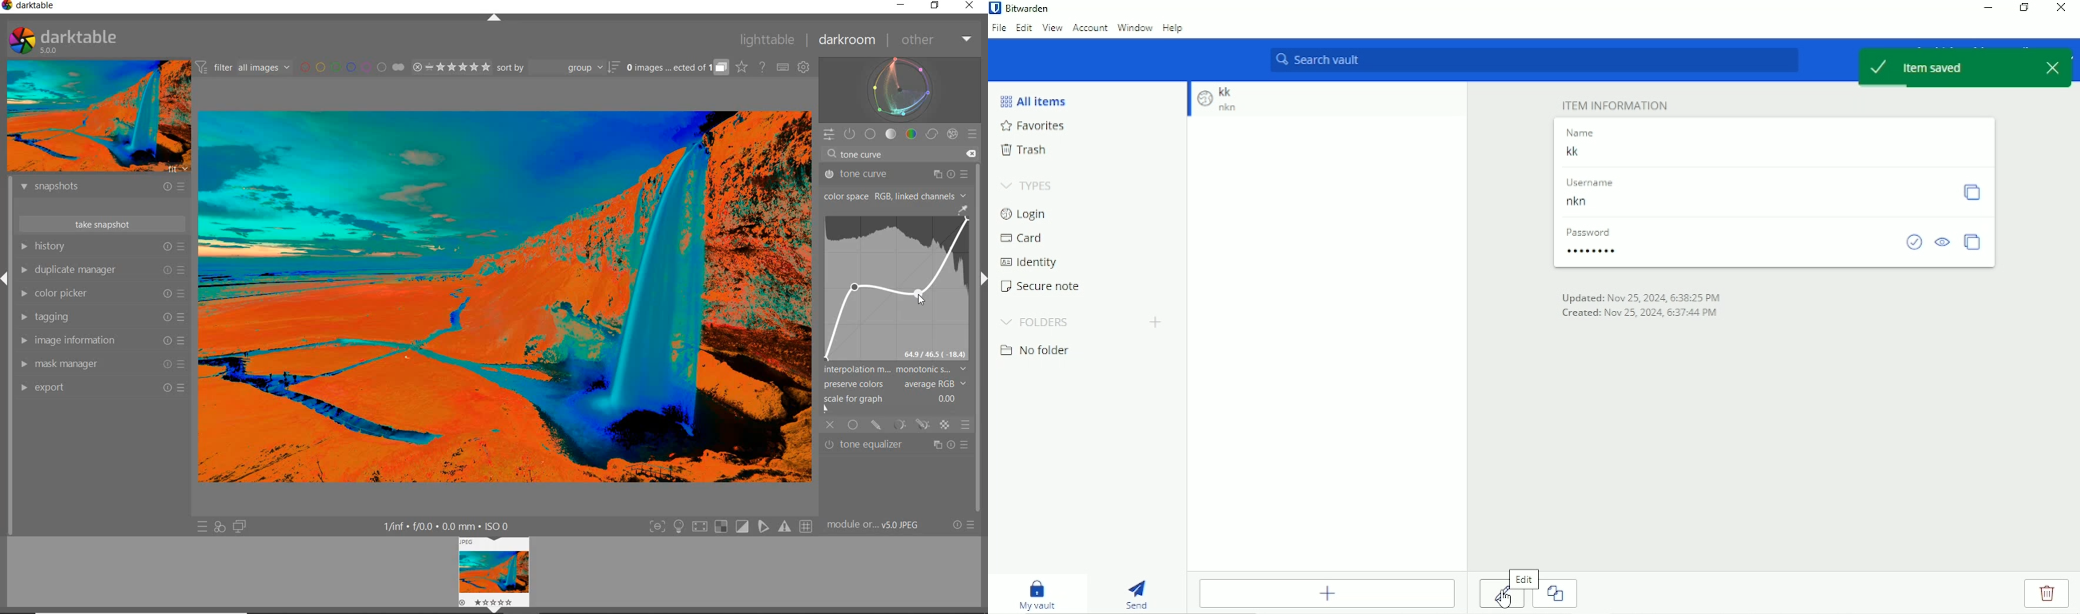 This screenshot has height=616, width=2100. Describe the element at coordinates (101, 341) in the screenshot. I see `image information` at that location.